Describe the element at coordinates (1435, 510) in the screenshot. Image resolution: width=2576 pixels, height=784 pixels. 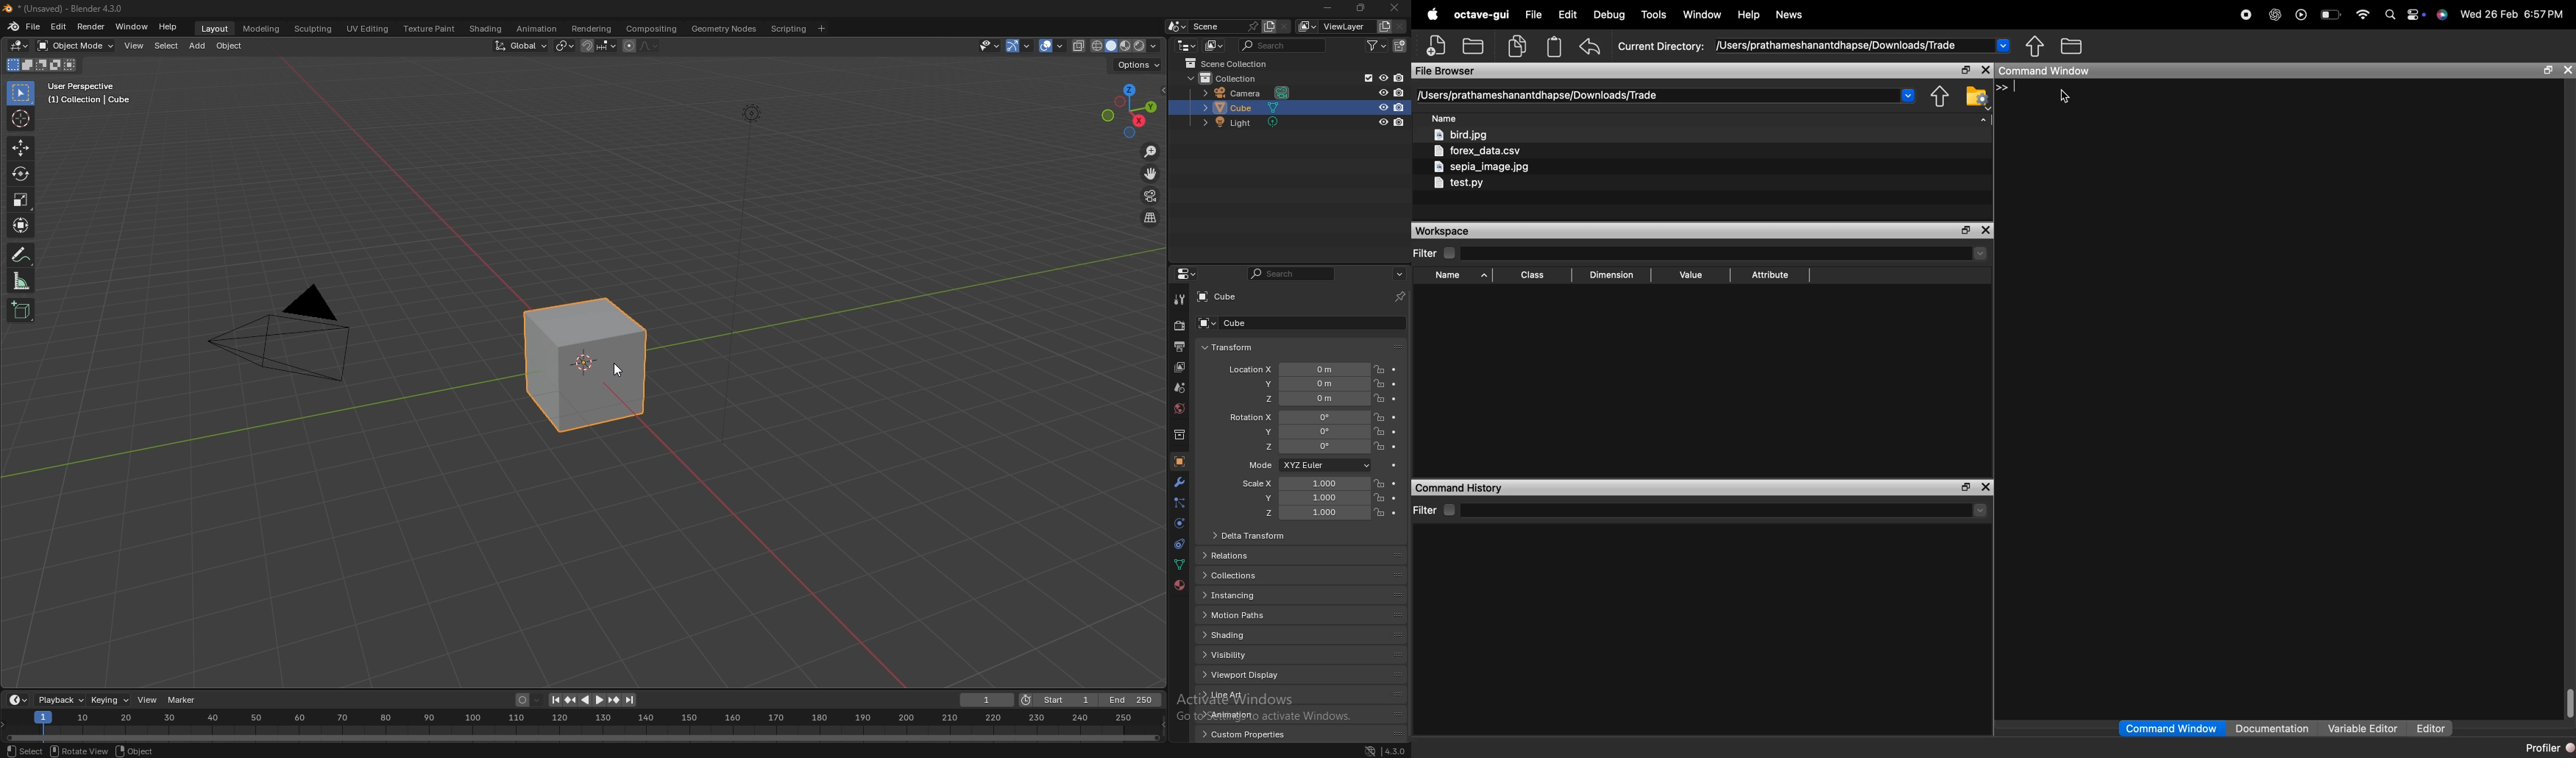
I see `filter` at that location.